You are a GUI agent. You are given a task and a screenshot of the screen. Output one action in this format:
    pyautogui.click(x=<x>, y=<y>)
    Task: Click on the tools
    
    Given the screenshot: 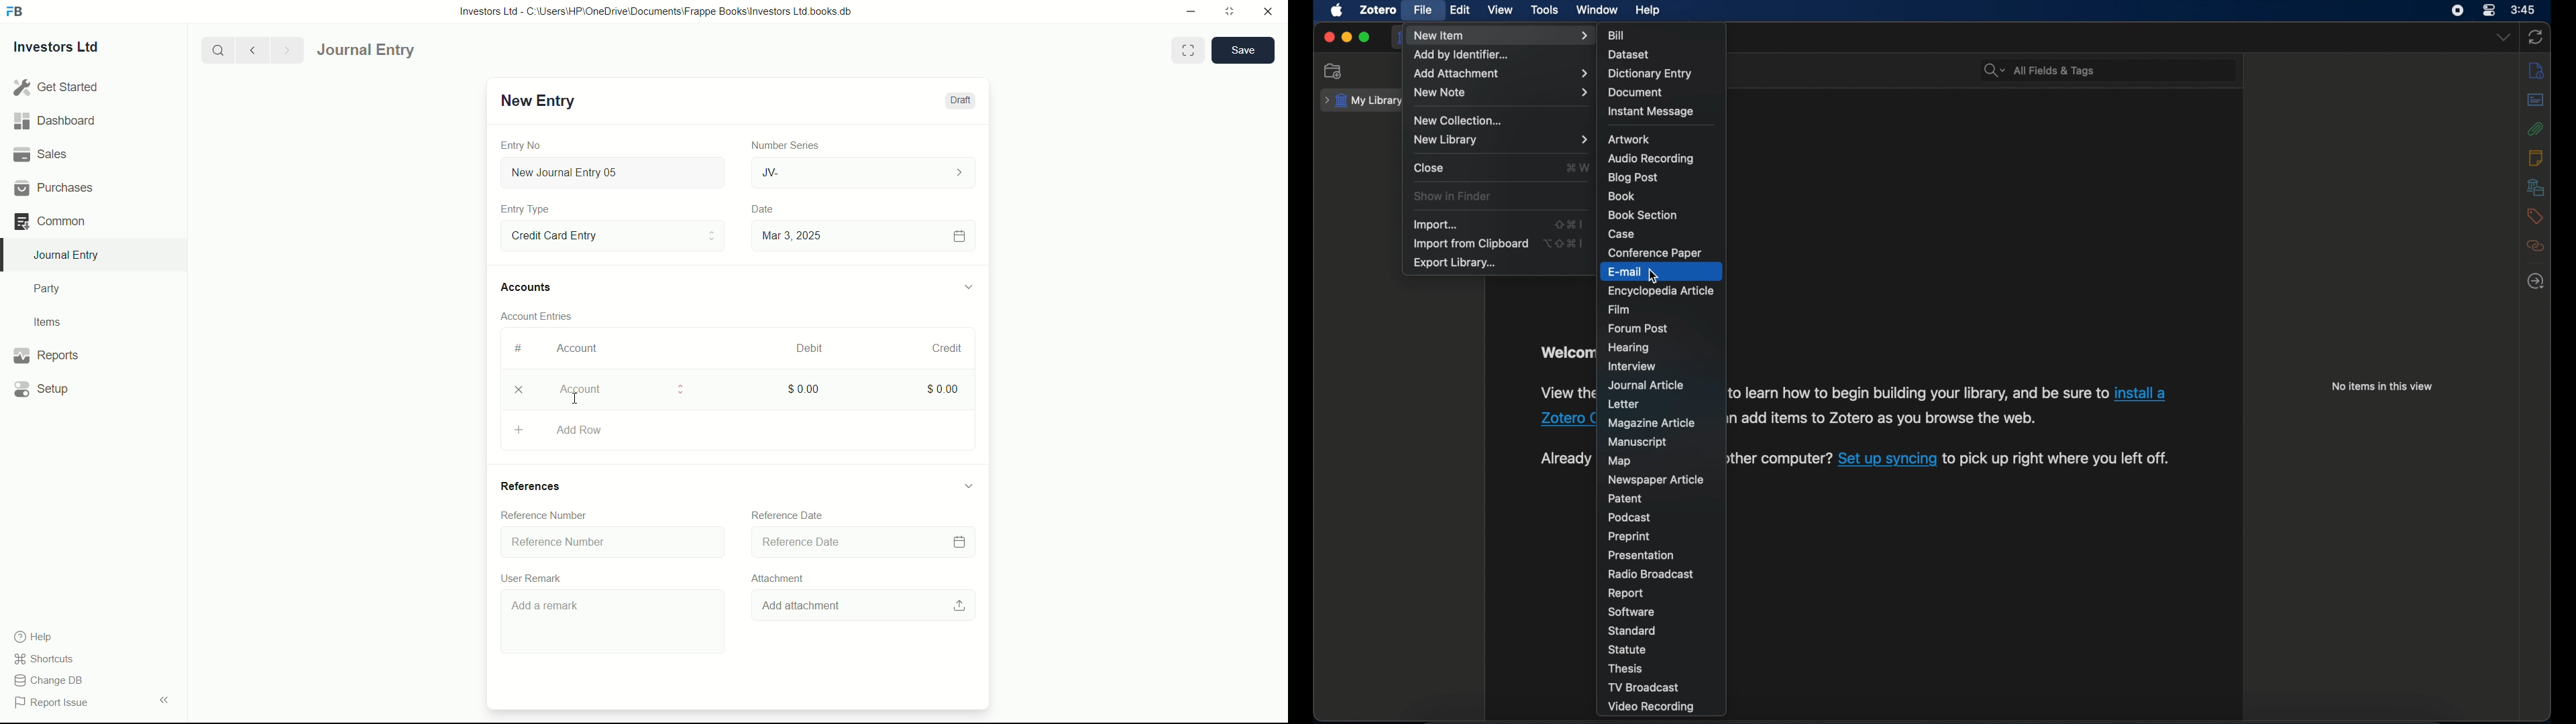 What is the action you would take?
    pyautogui.click(x=1545, y=10)
    